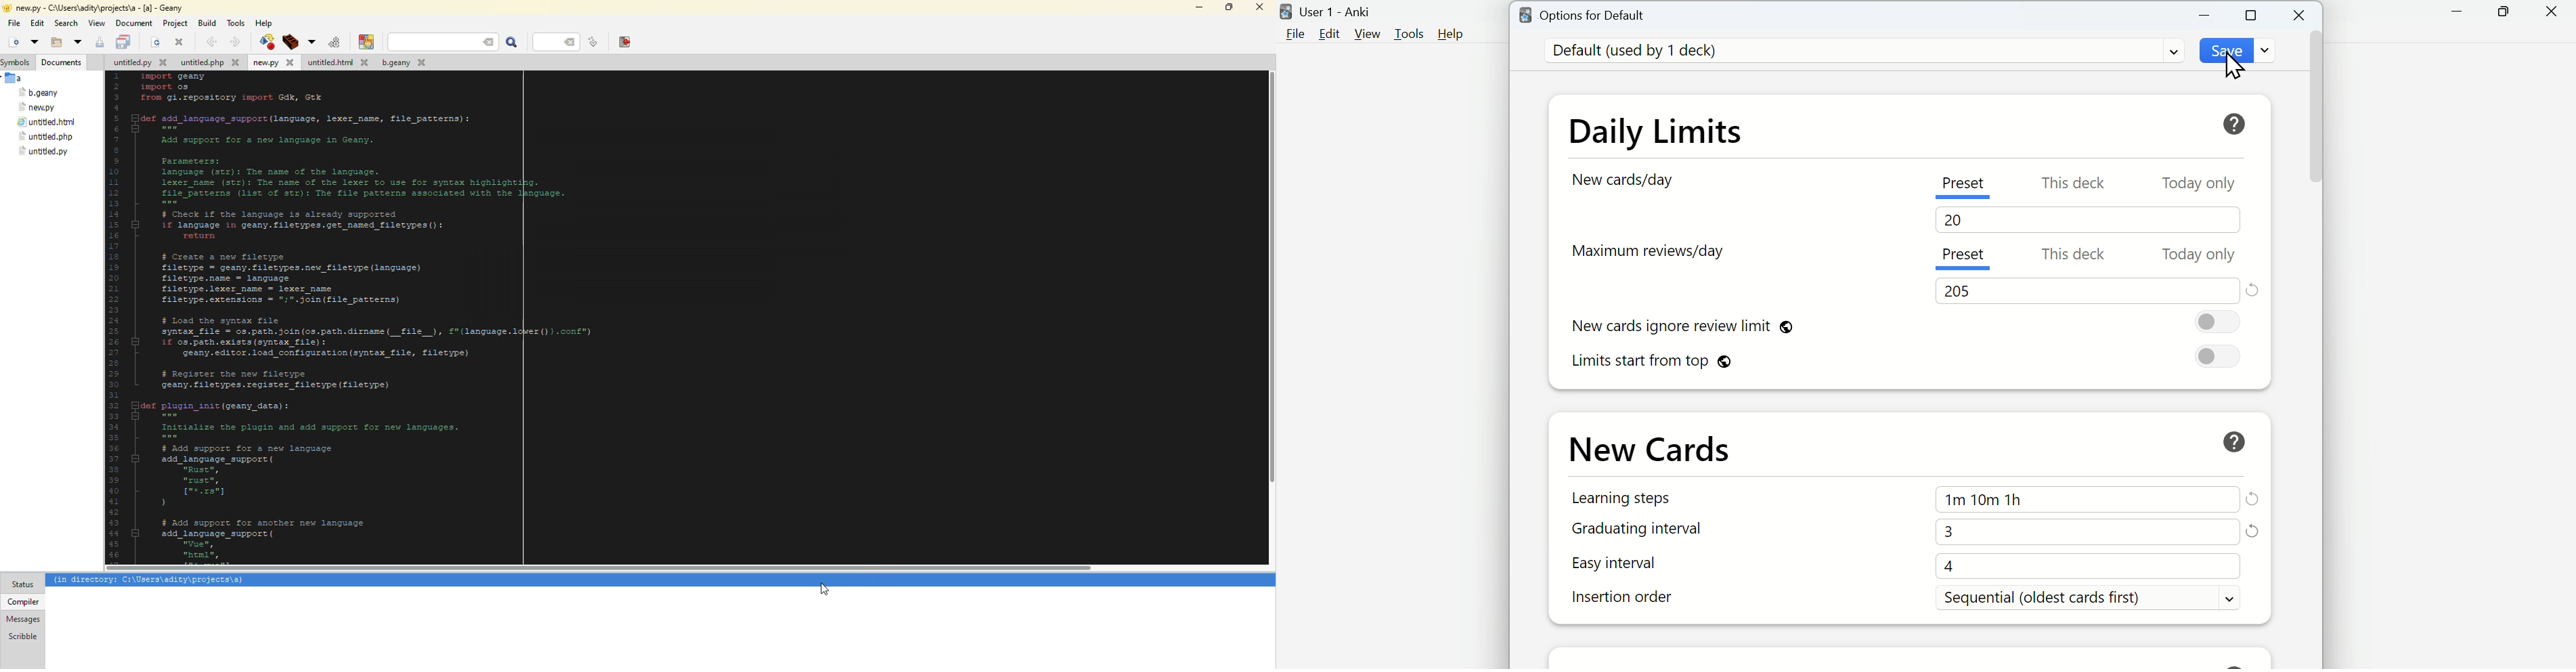 Image resolution: width=2576 pixels, height=672 pixels. Describe the element at coordinates (289, 42) in the screenshot. I see `build` at that location.